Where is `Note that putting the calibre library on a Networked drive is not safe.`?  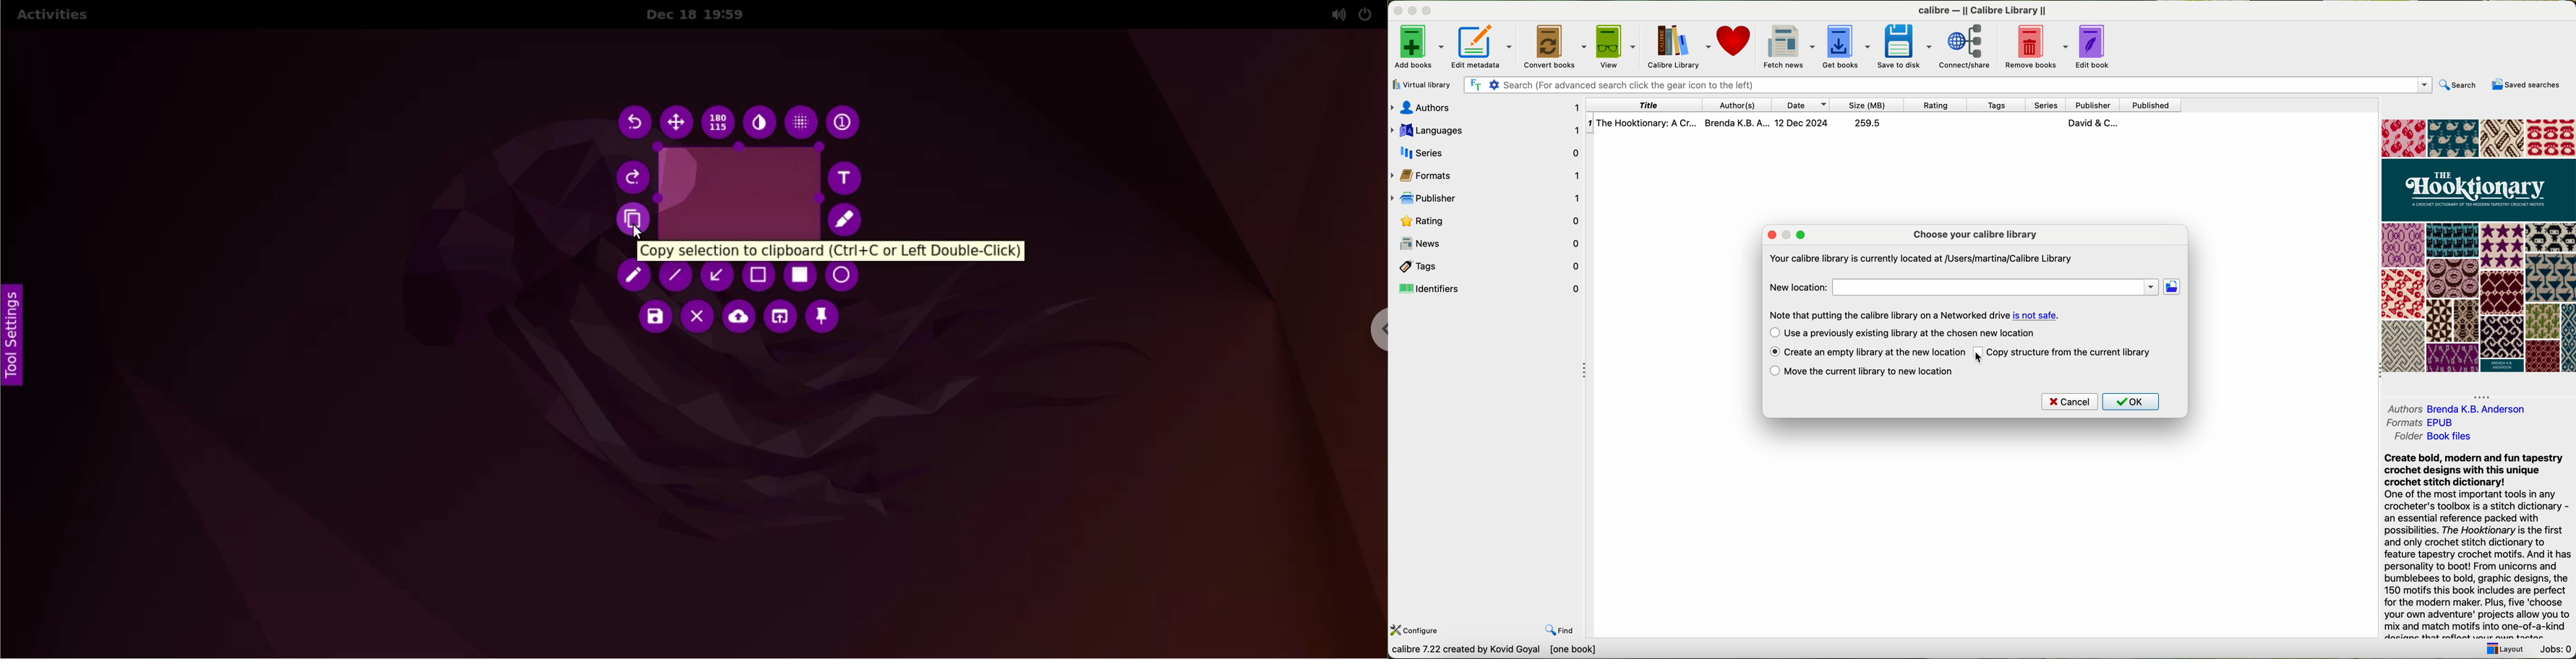
Note that putting the calibre library on a Networked drive is not safe. is located at coordinates (1912, 314).